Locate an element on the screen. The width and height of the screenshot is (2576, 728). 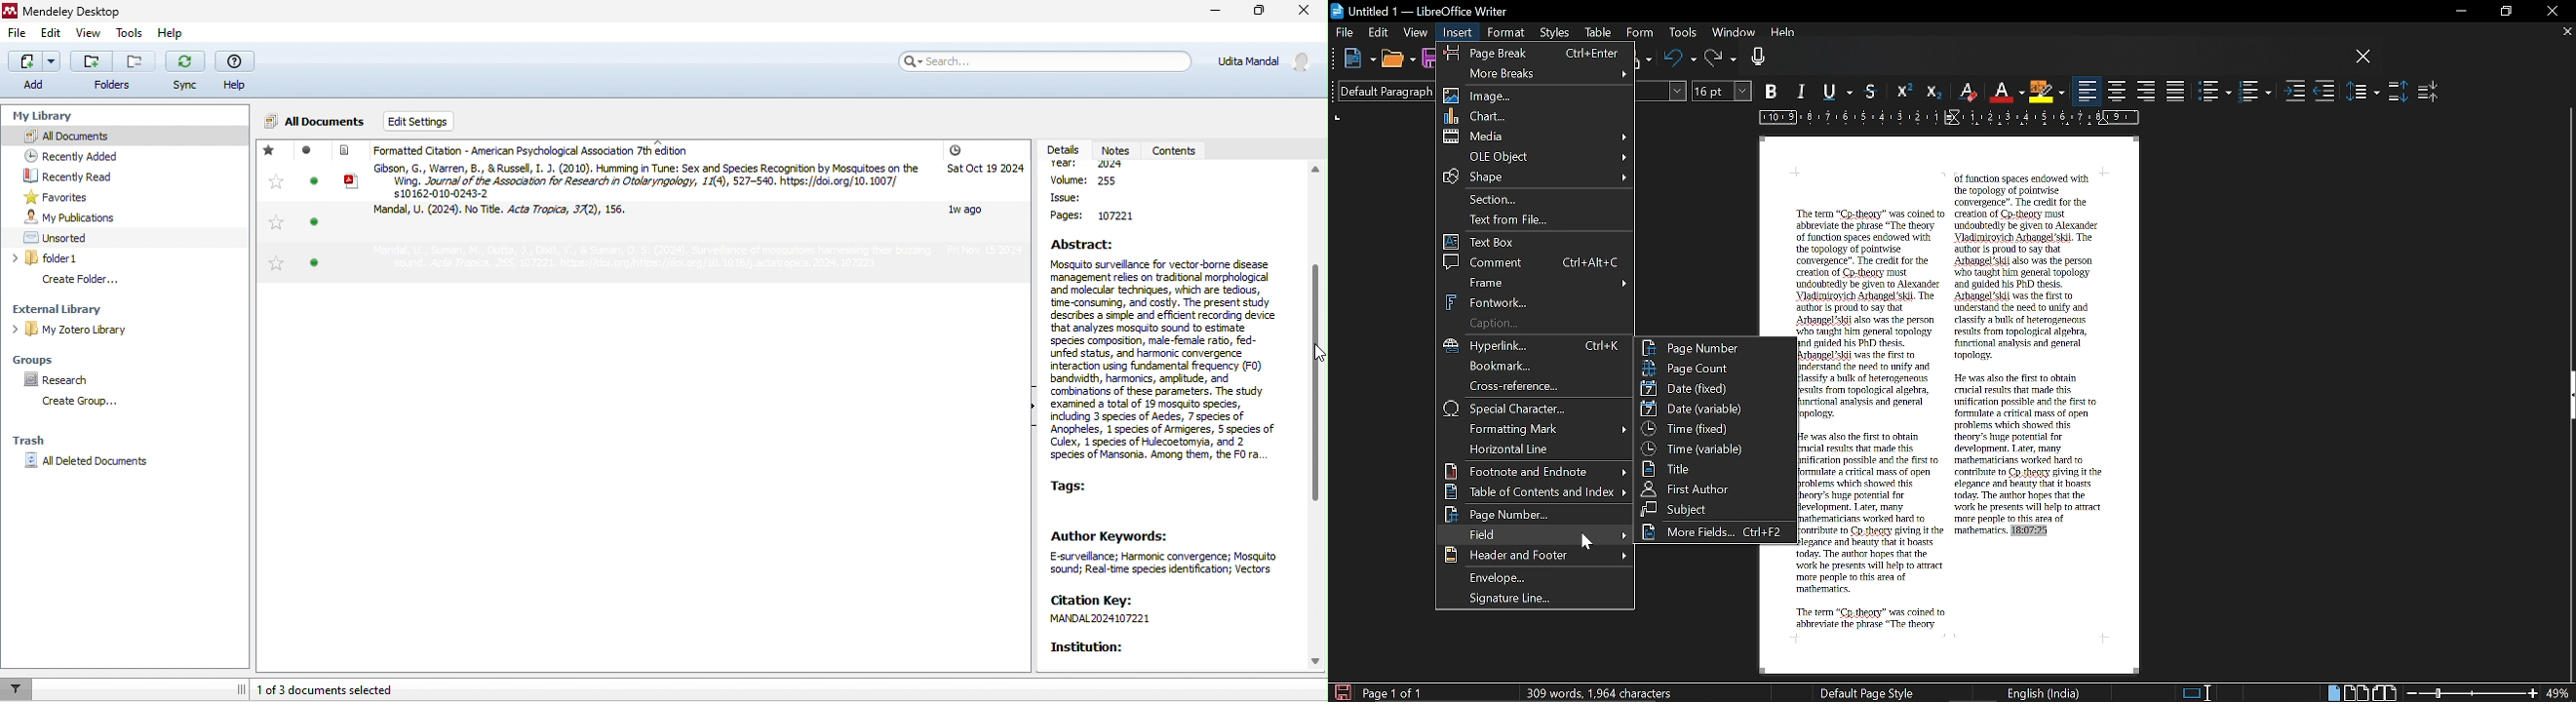
Double page view is located at coordinates (2358, 692).